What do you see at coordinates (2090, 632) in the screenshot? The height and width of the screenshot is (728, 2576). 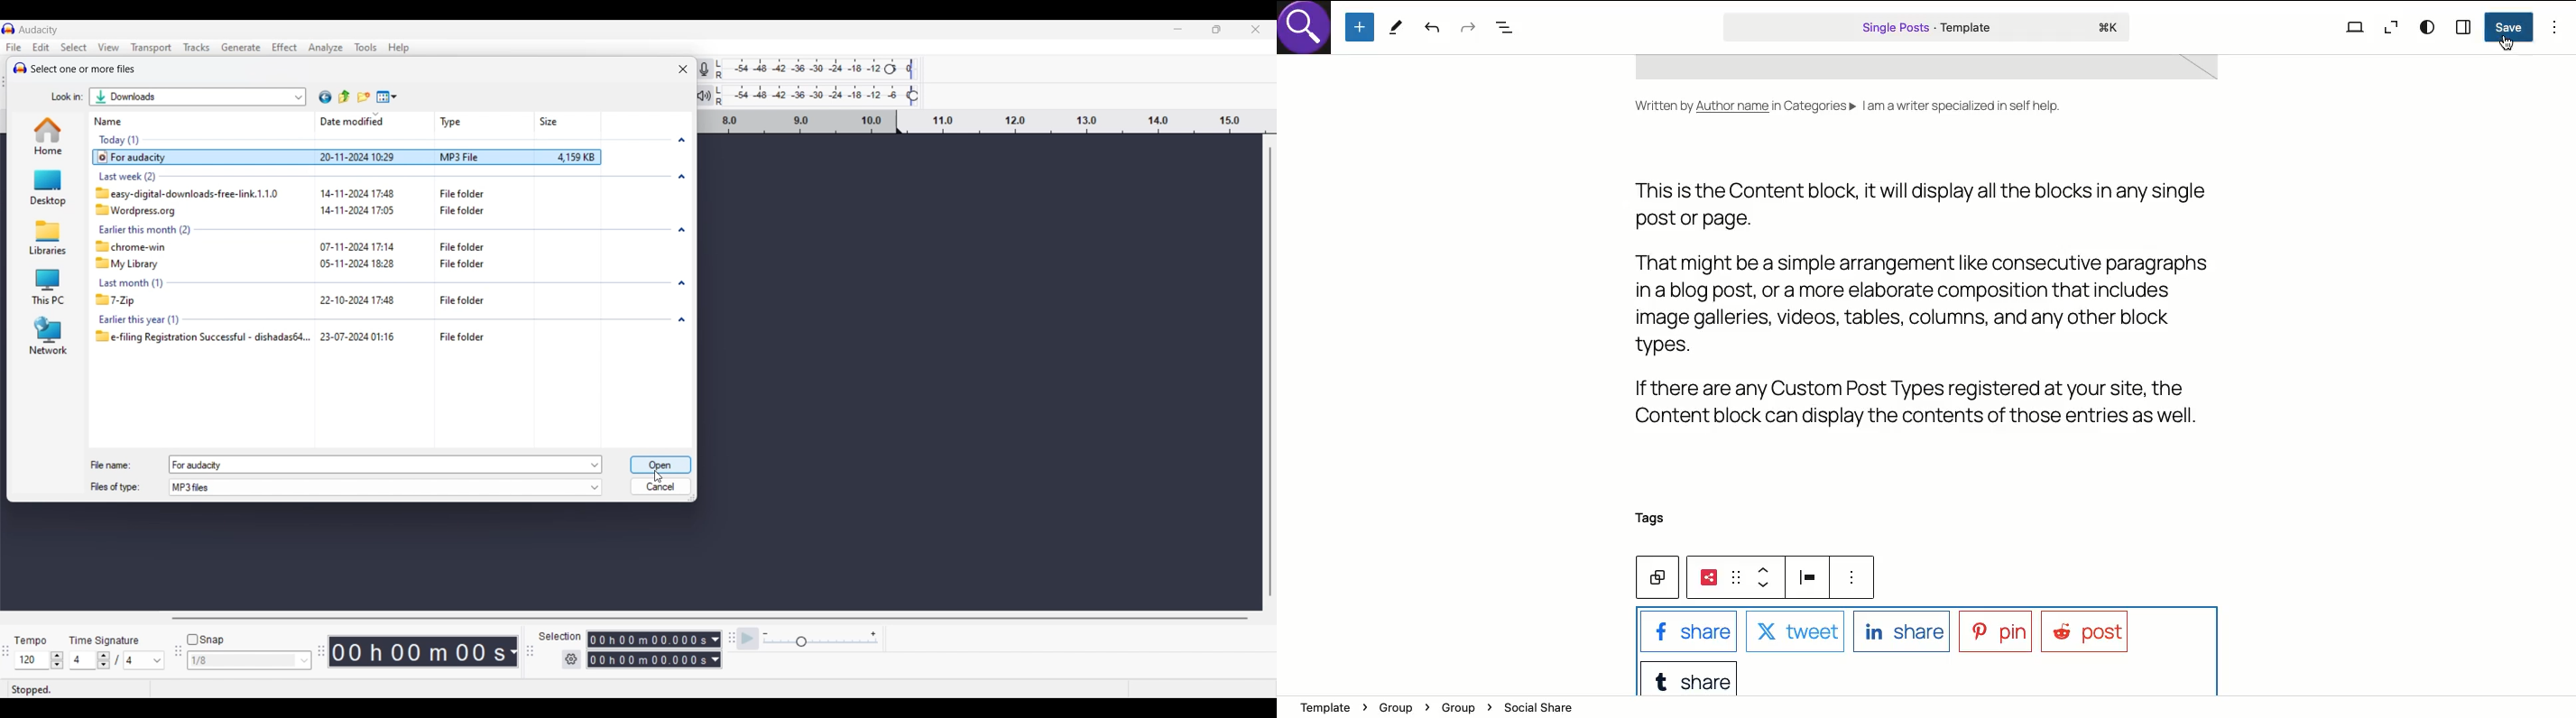 I see `Reddit` at bounding box center [2090, 632].